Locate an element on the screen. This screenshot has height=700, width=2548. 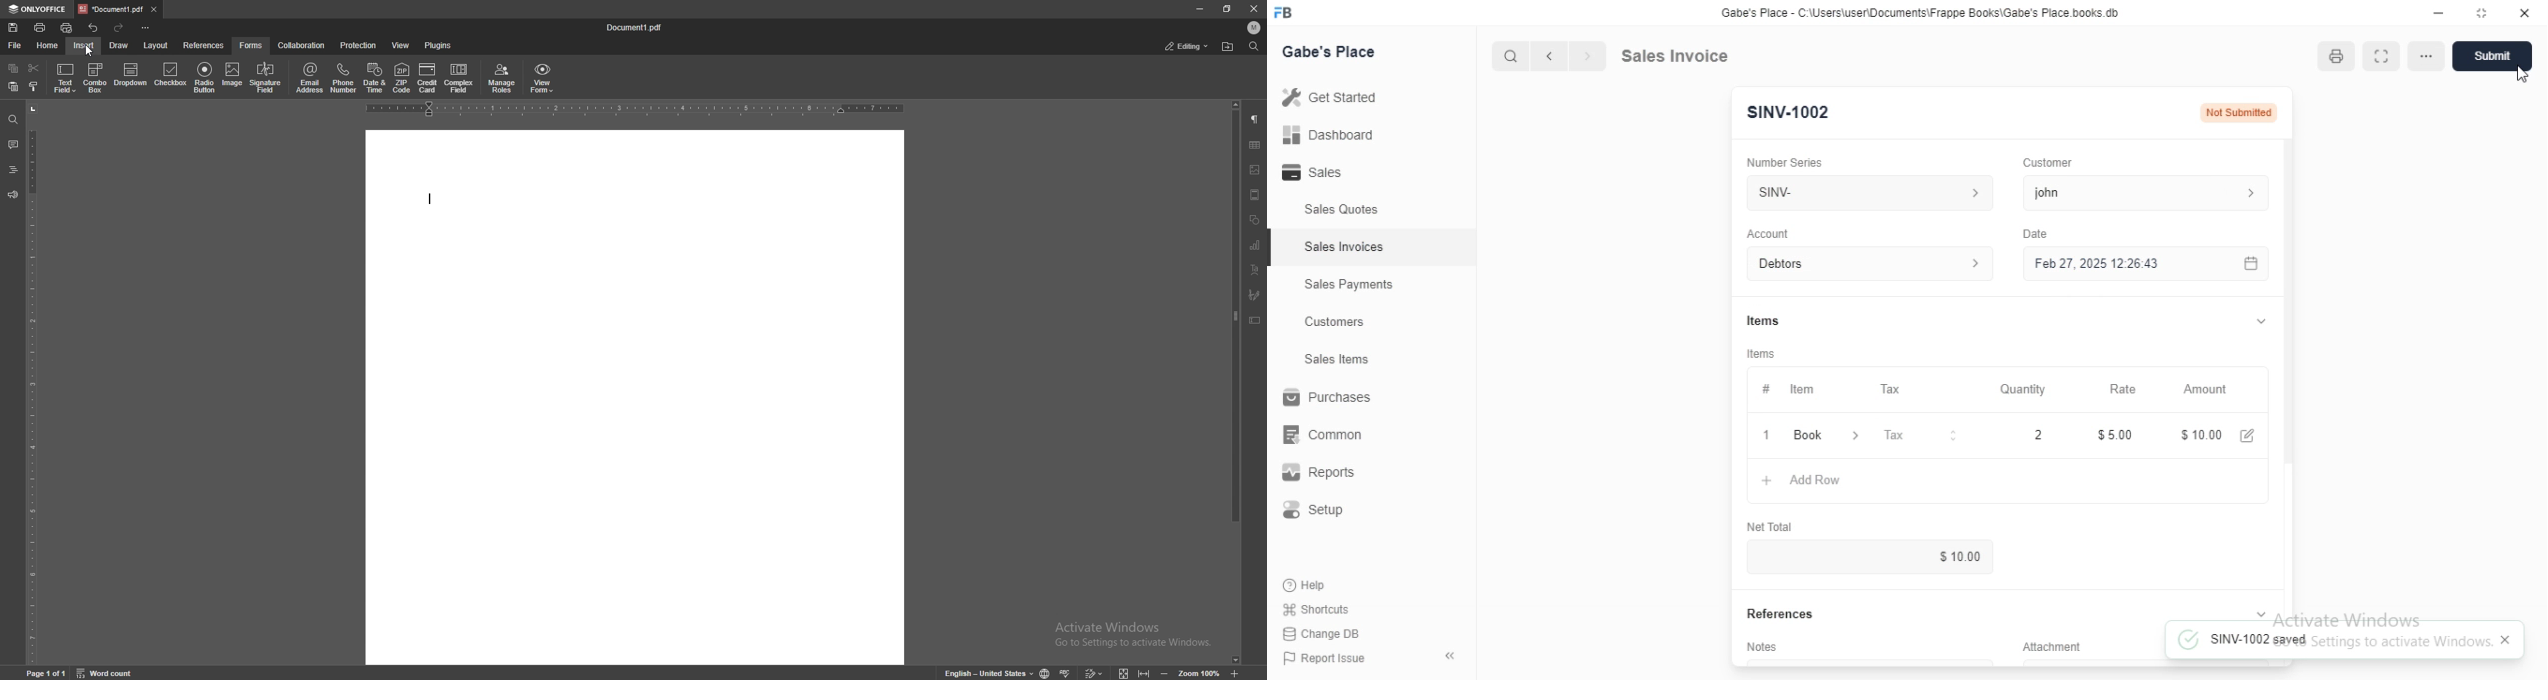
text art is located at coordinates (1256, 269).